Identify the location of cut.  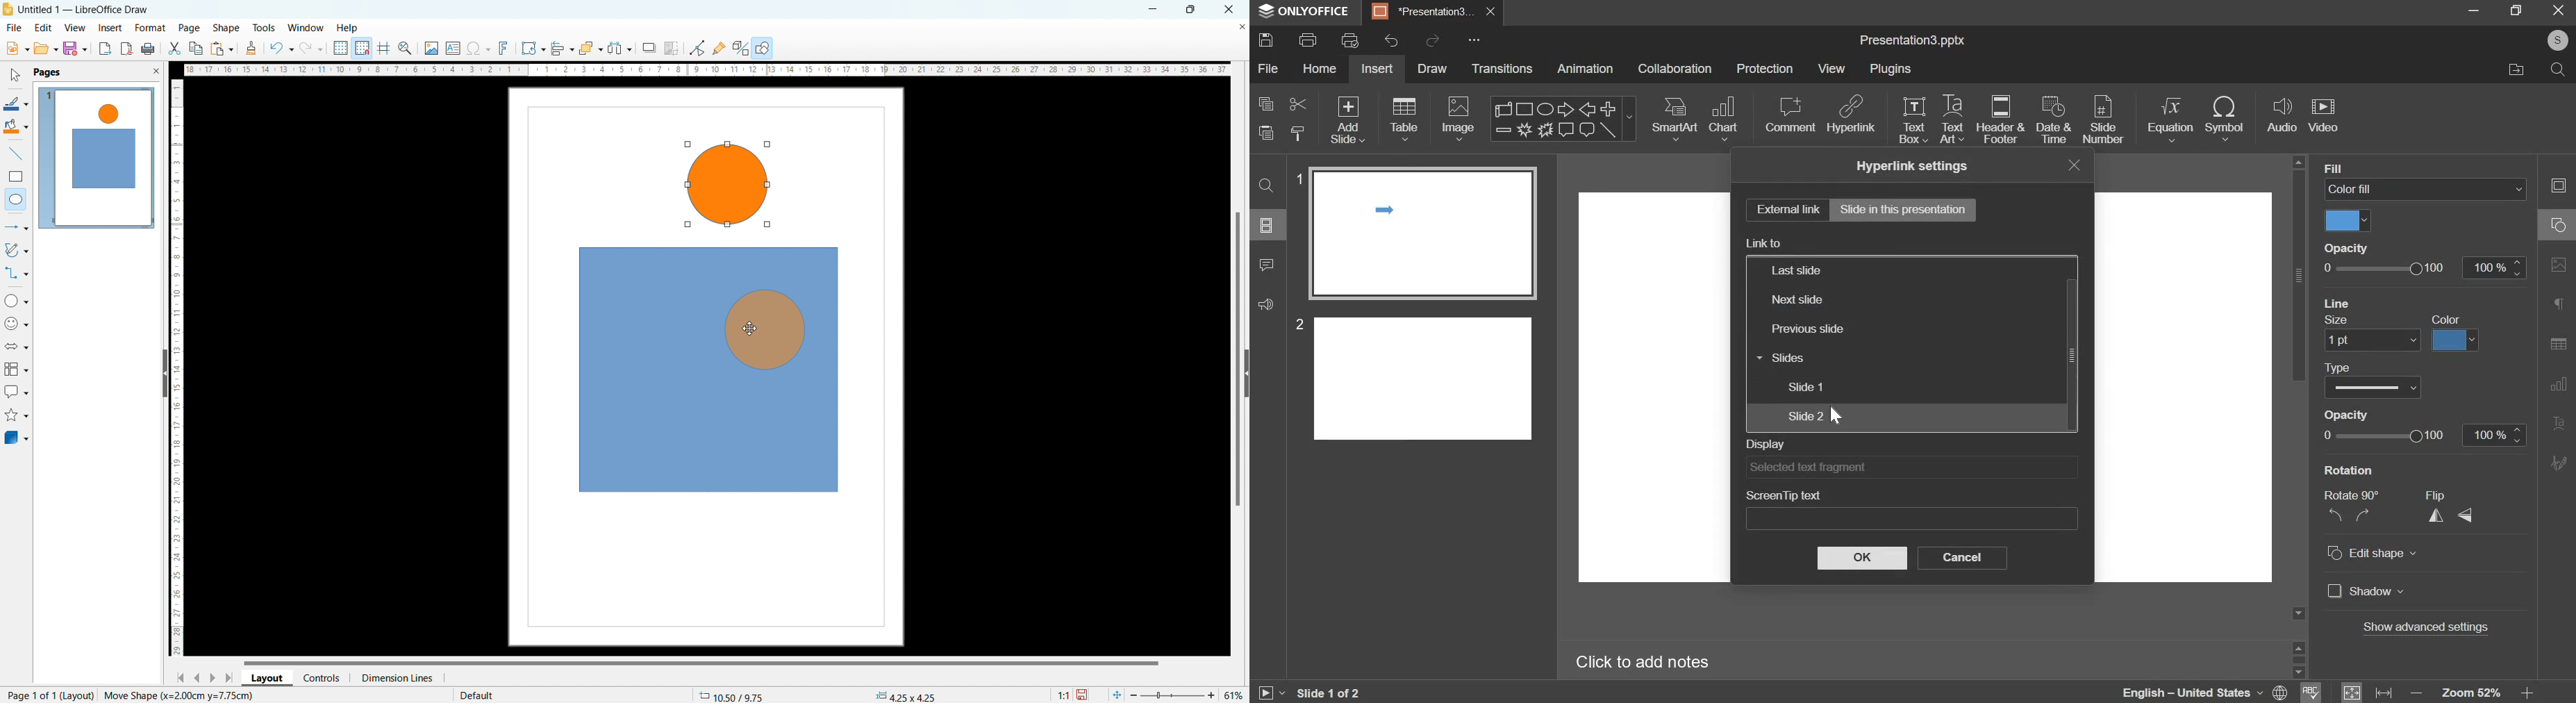
(1299, 104).